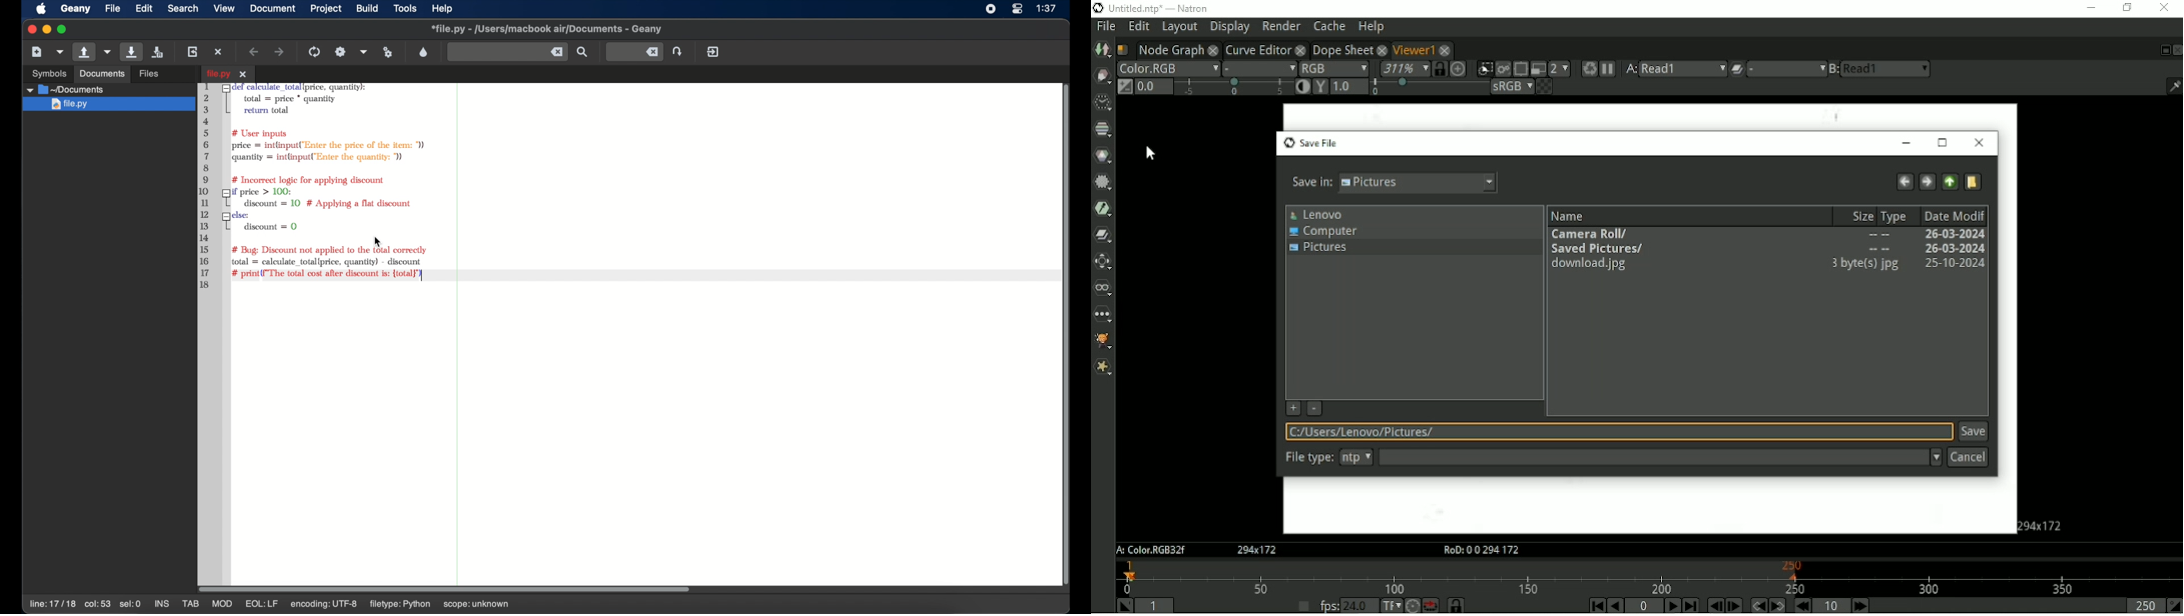 The image size is (2184, 616). Describe the element at coordinates (228, 73) in the screenshot. I see `file.py` at that location.